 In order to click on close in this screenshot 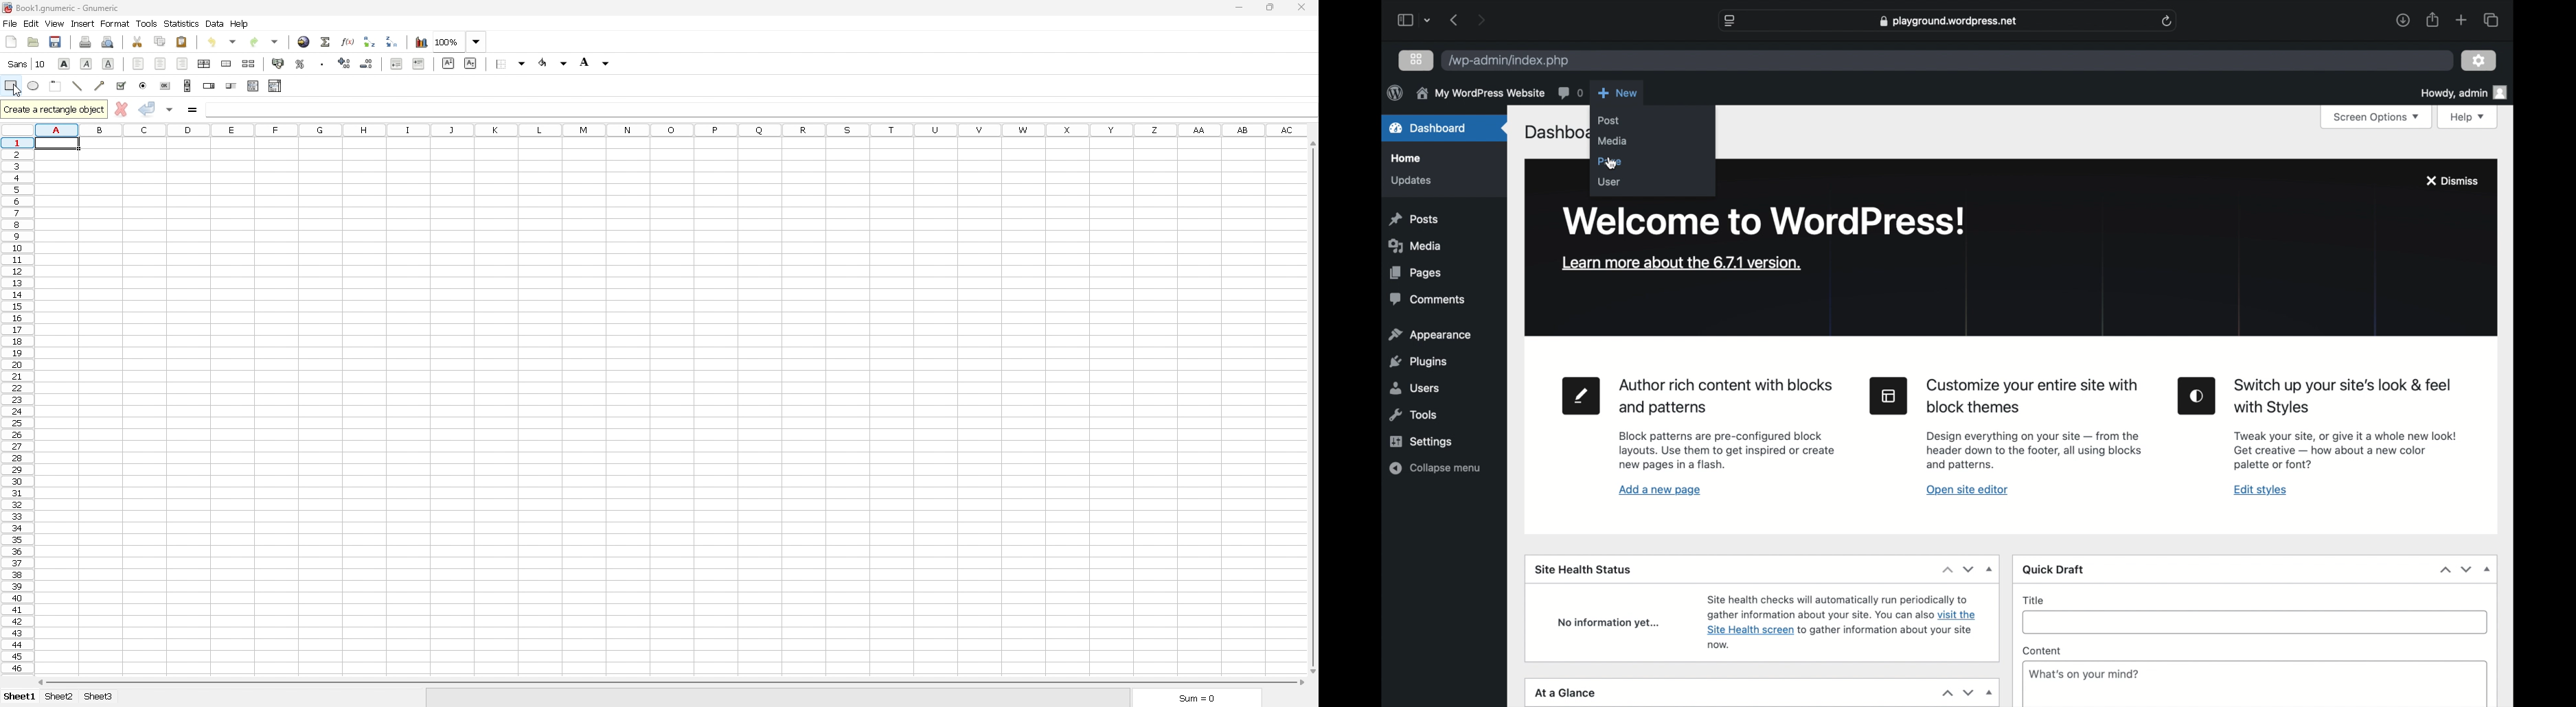, I will do `click(1301, 7)`.